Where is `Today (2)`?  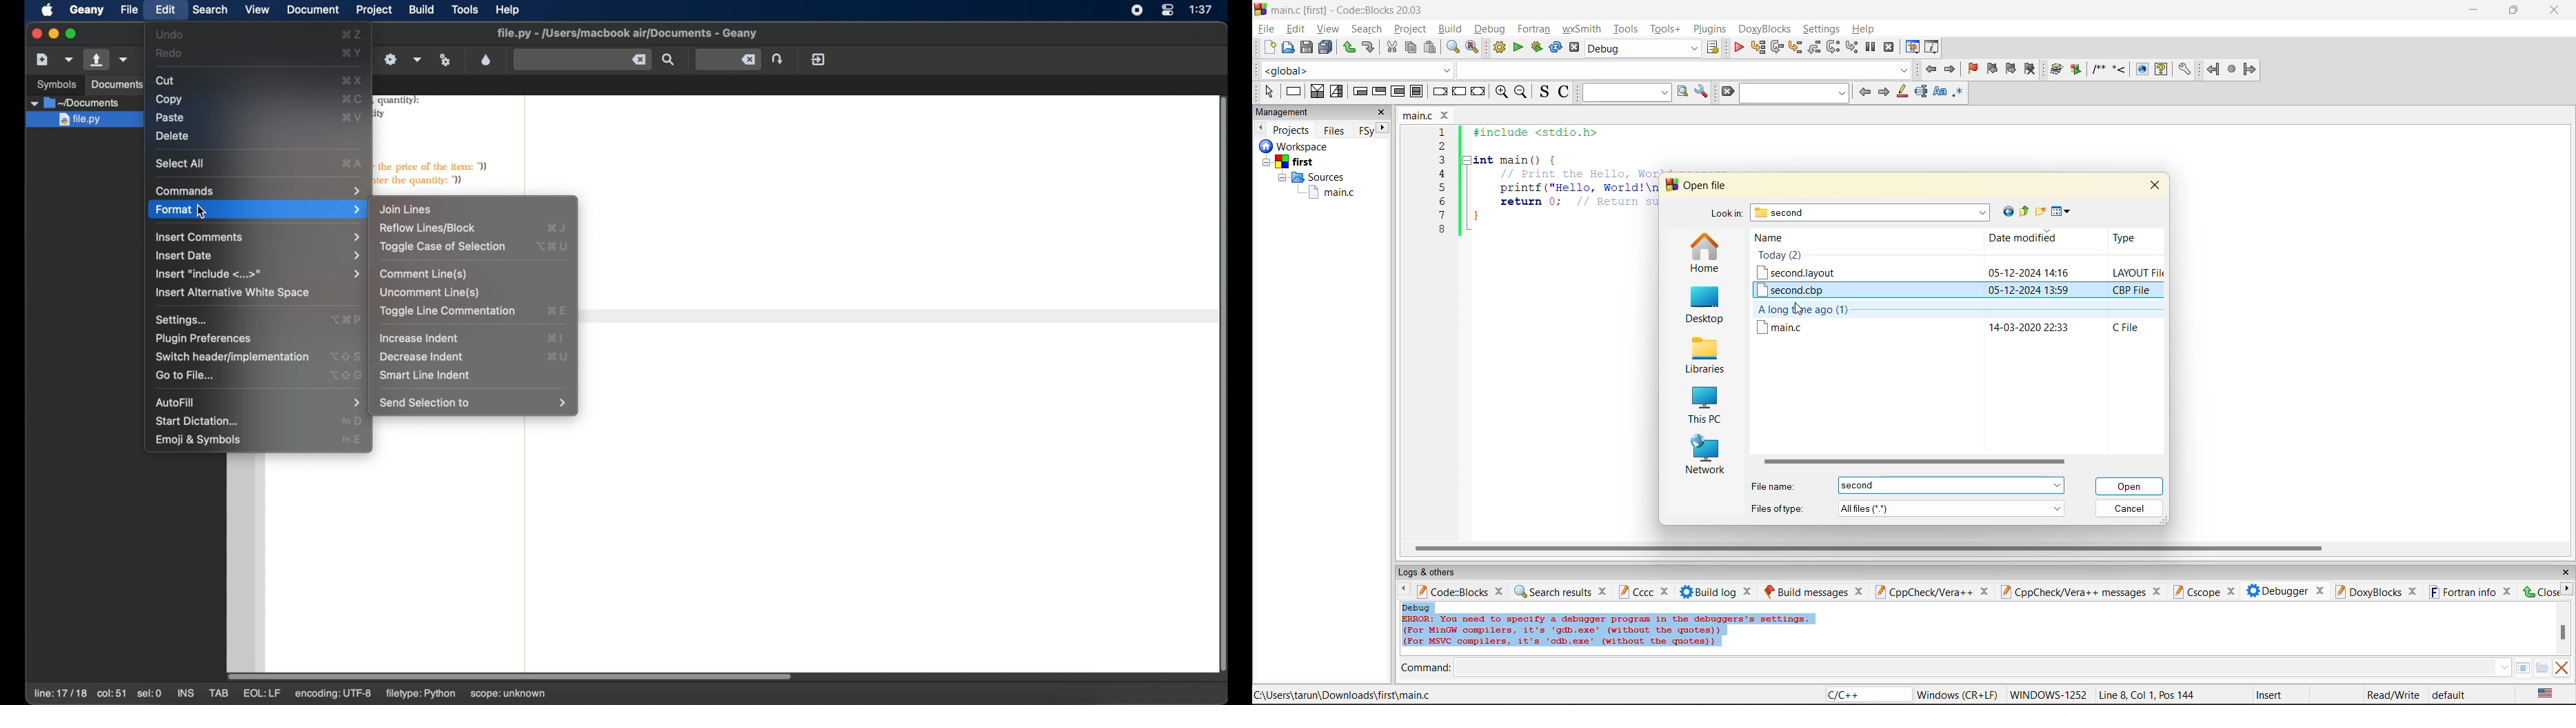
Today (2) is located at coordinates (1784, 255).